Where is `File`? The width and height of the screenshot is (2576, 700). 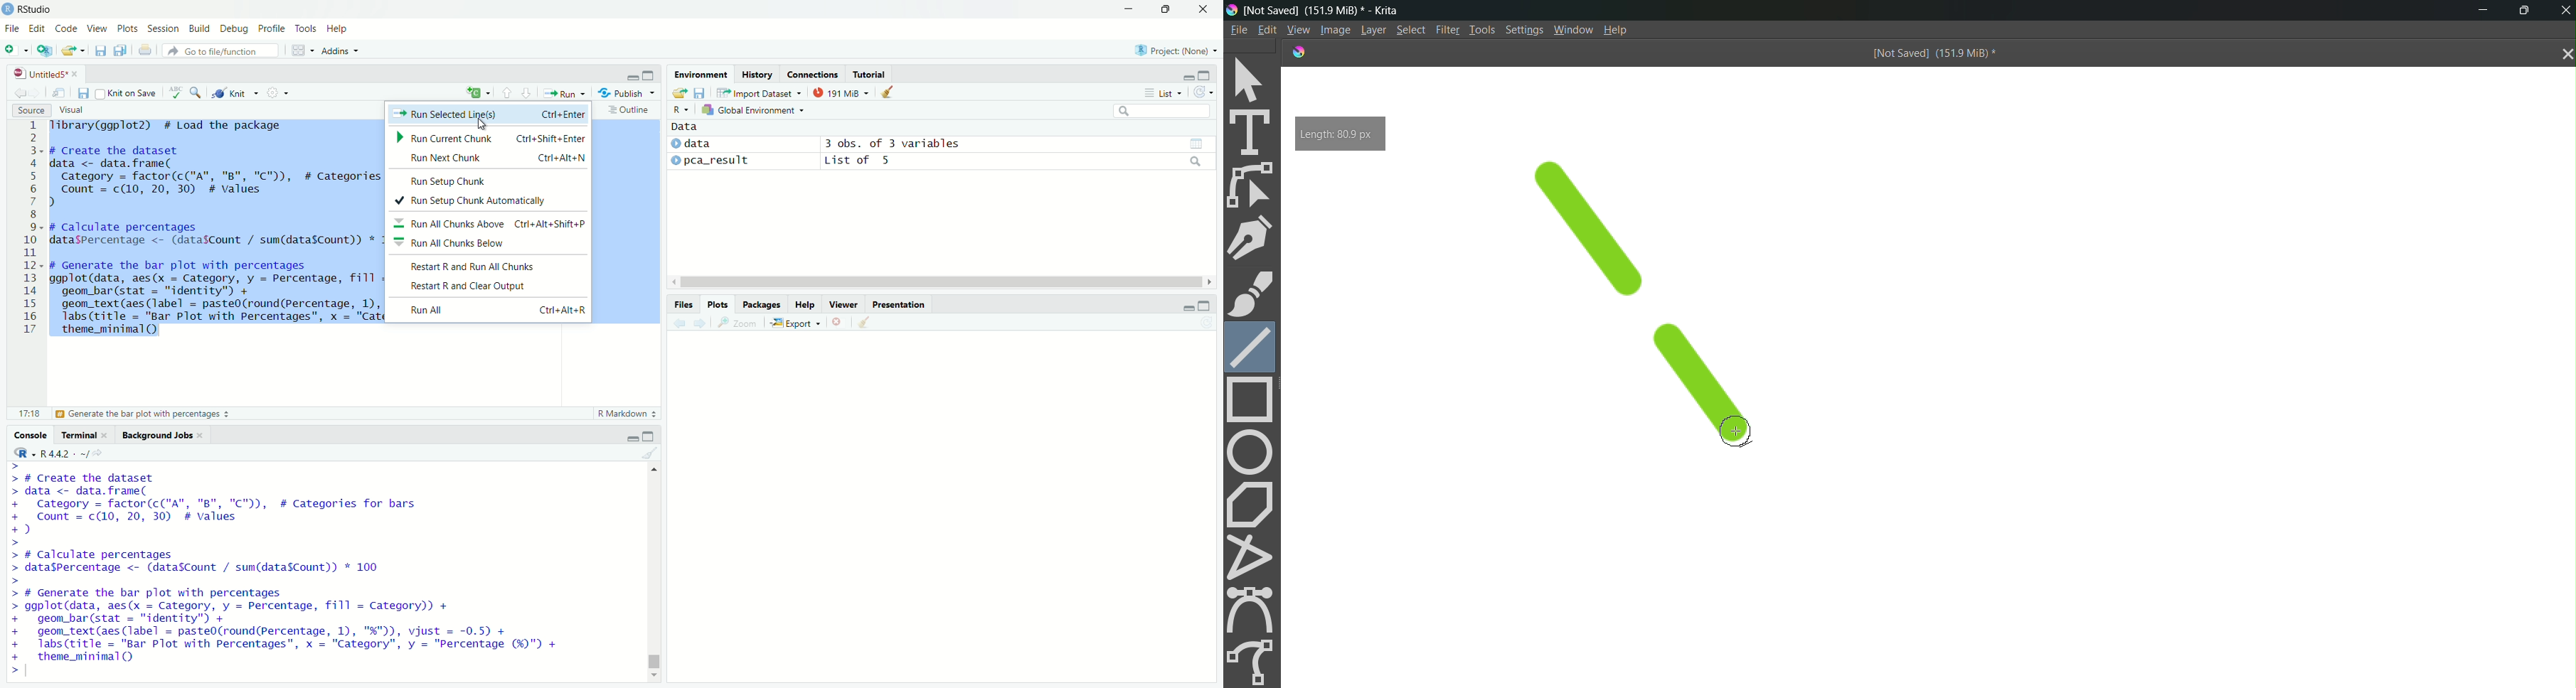
File is located at coordinates (13, 29).